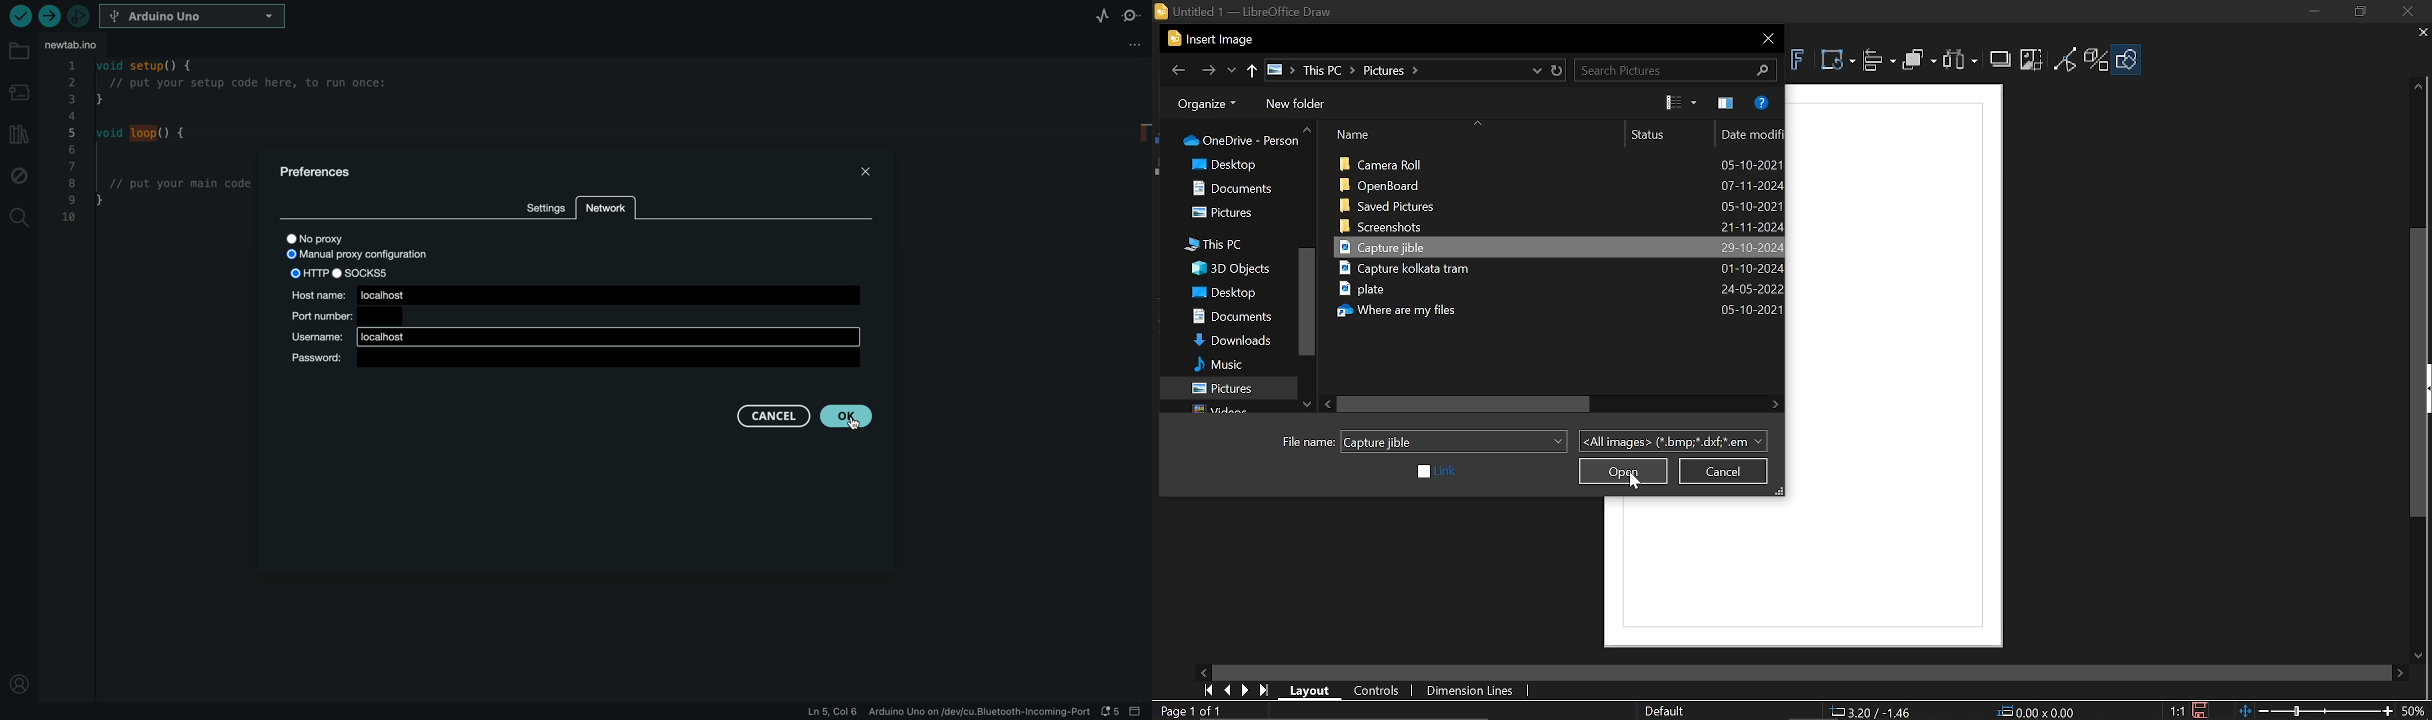  I want to click on Select at least three objects to distribute, so click(1963, 62).